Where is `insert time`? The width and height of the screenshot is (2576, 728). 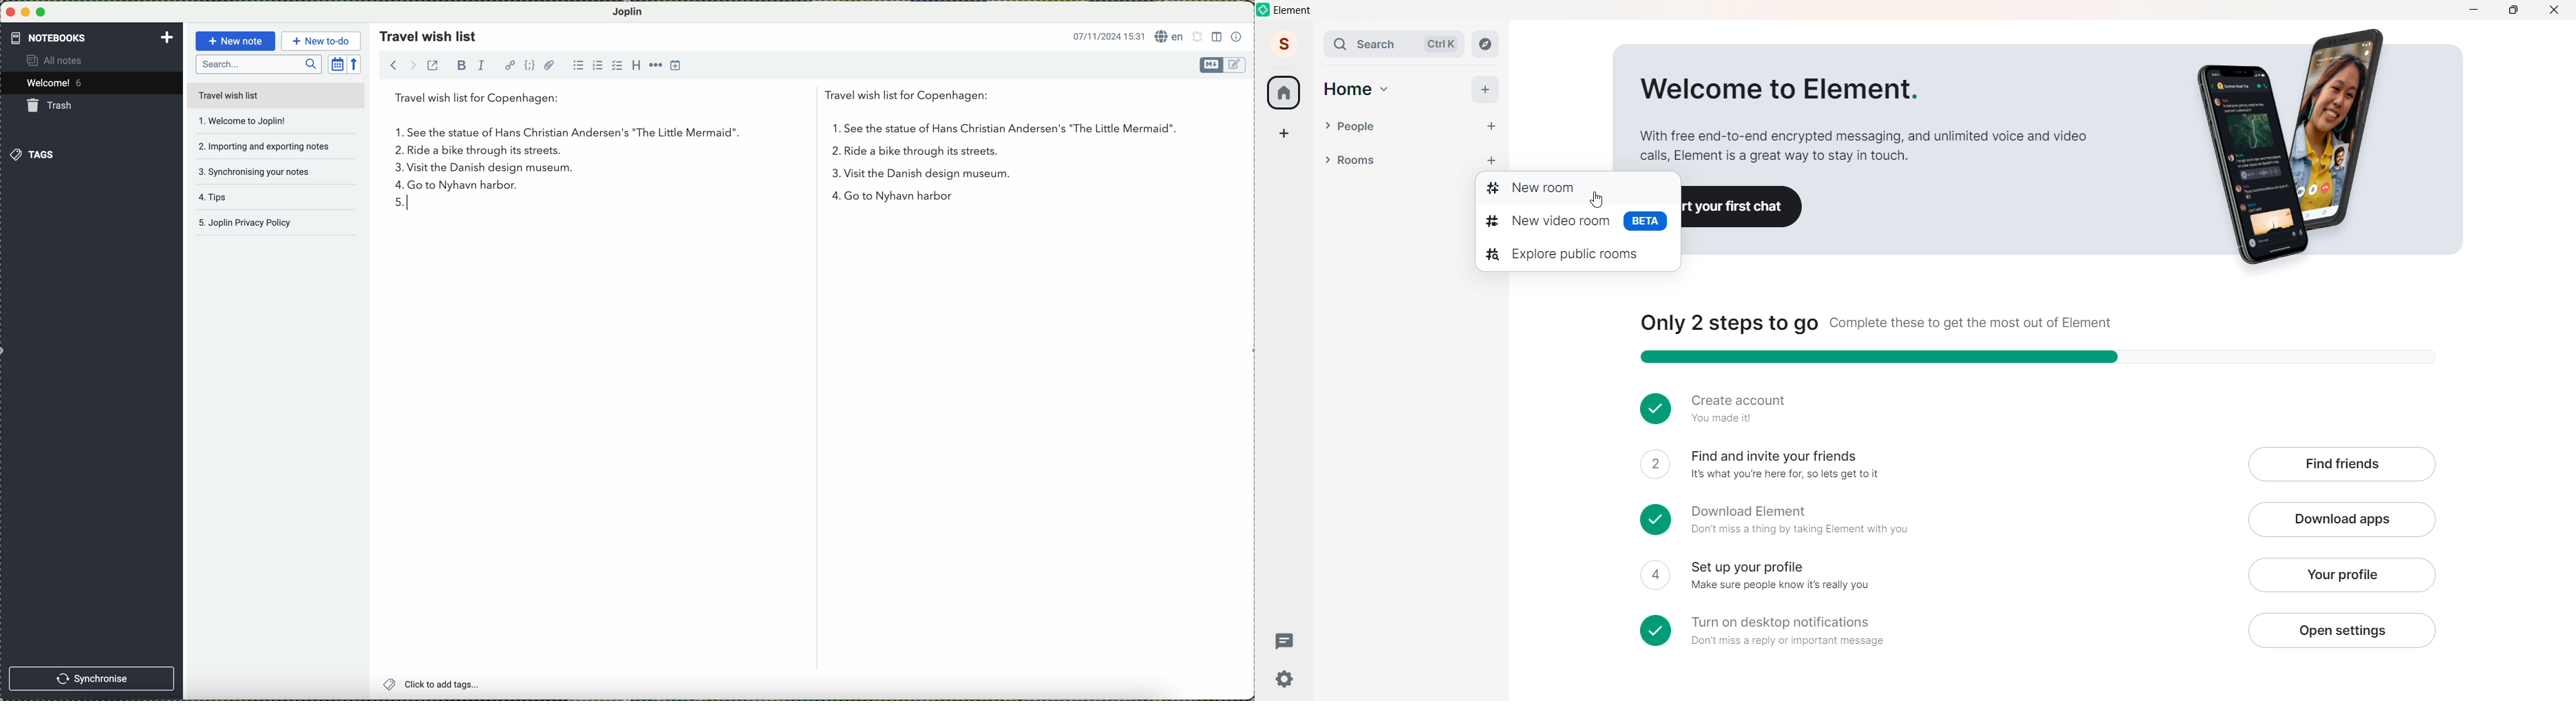 insert time is located at coordinates (677, 66).